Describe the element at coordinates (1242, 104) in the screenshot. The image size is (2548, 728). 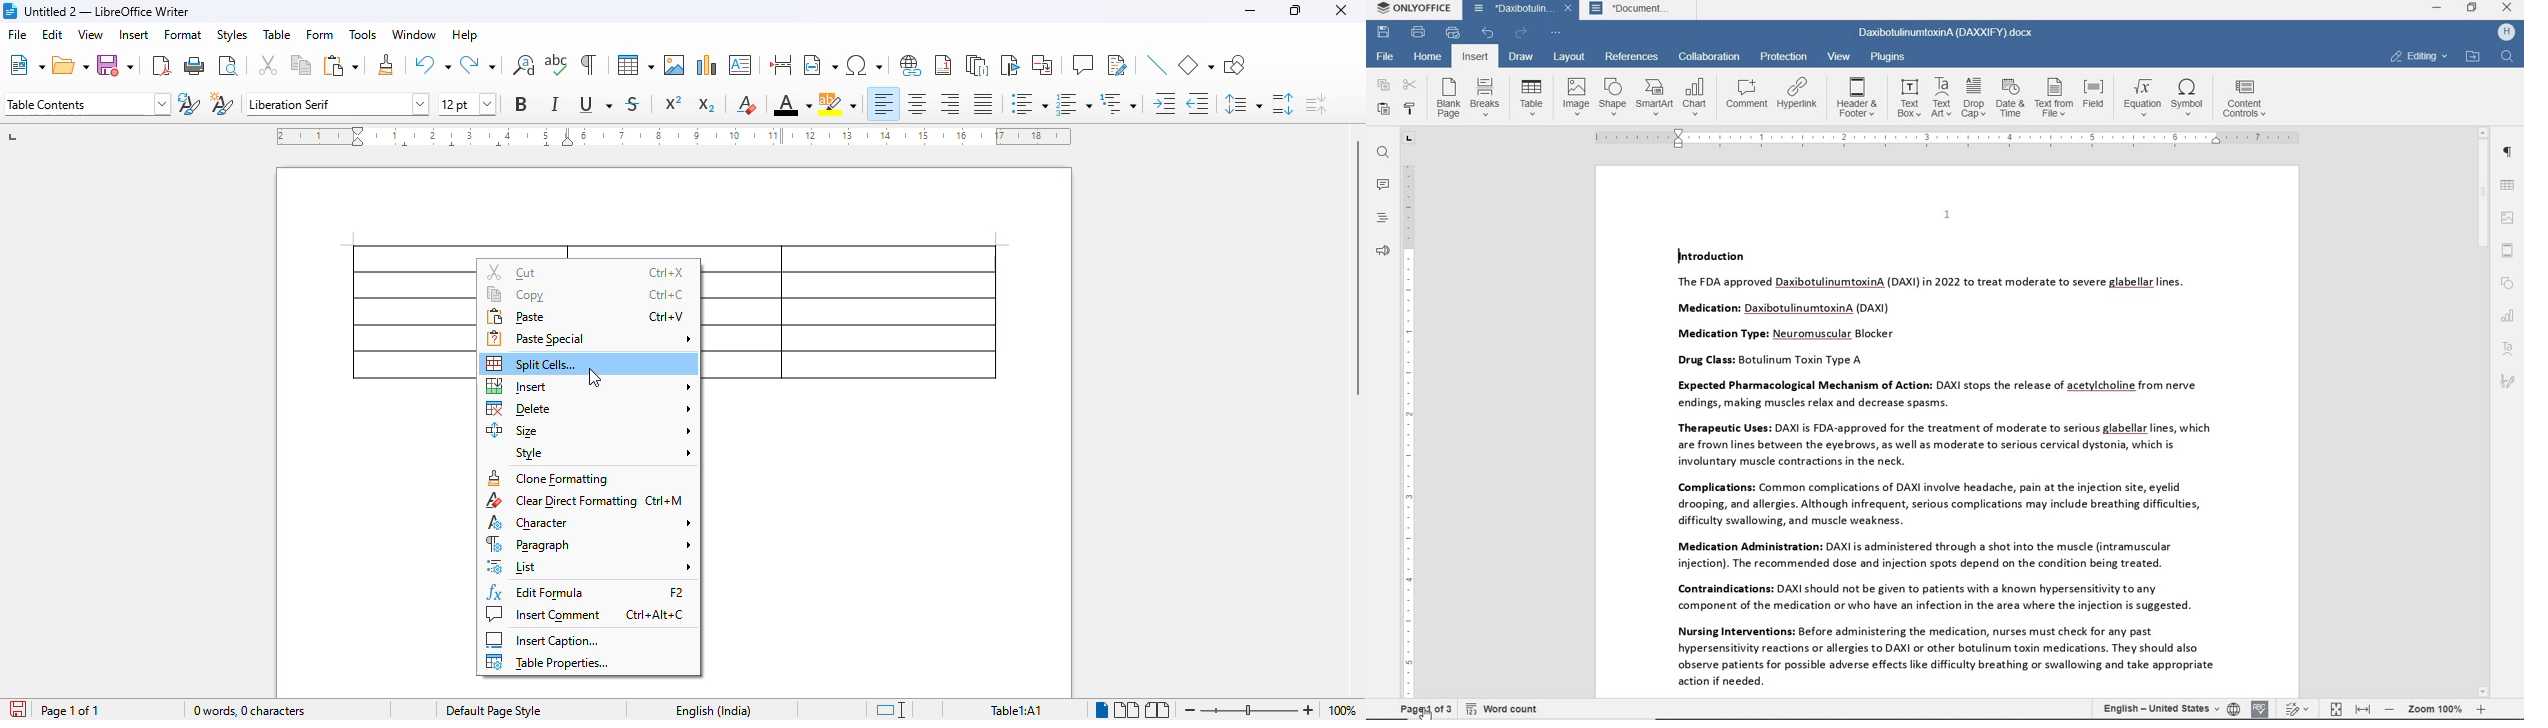
I see `set line spacing` at that location.